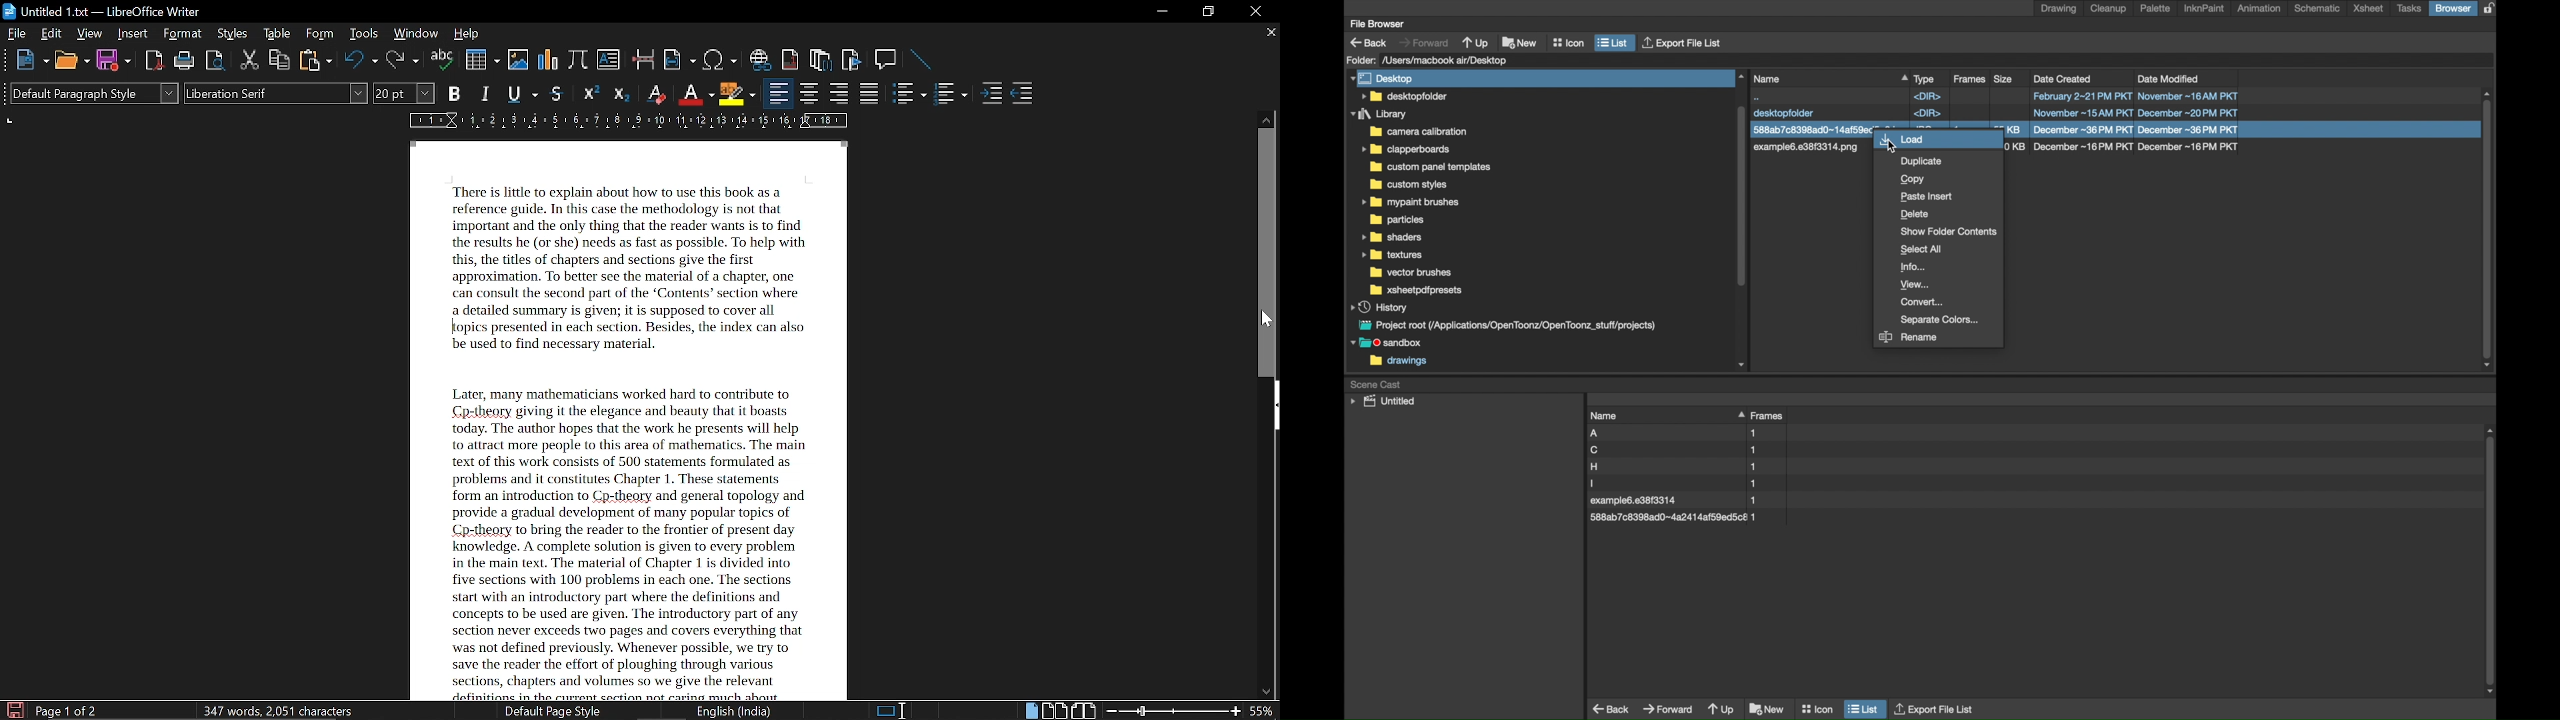  Describe the element at coordinates (1423, 42) in the screenshot. I see `forward` at that location.